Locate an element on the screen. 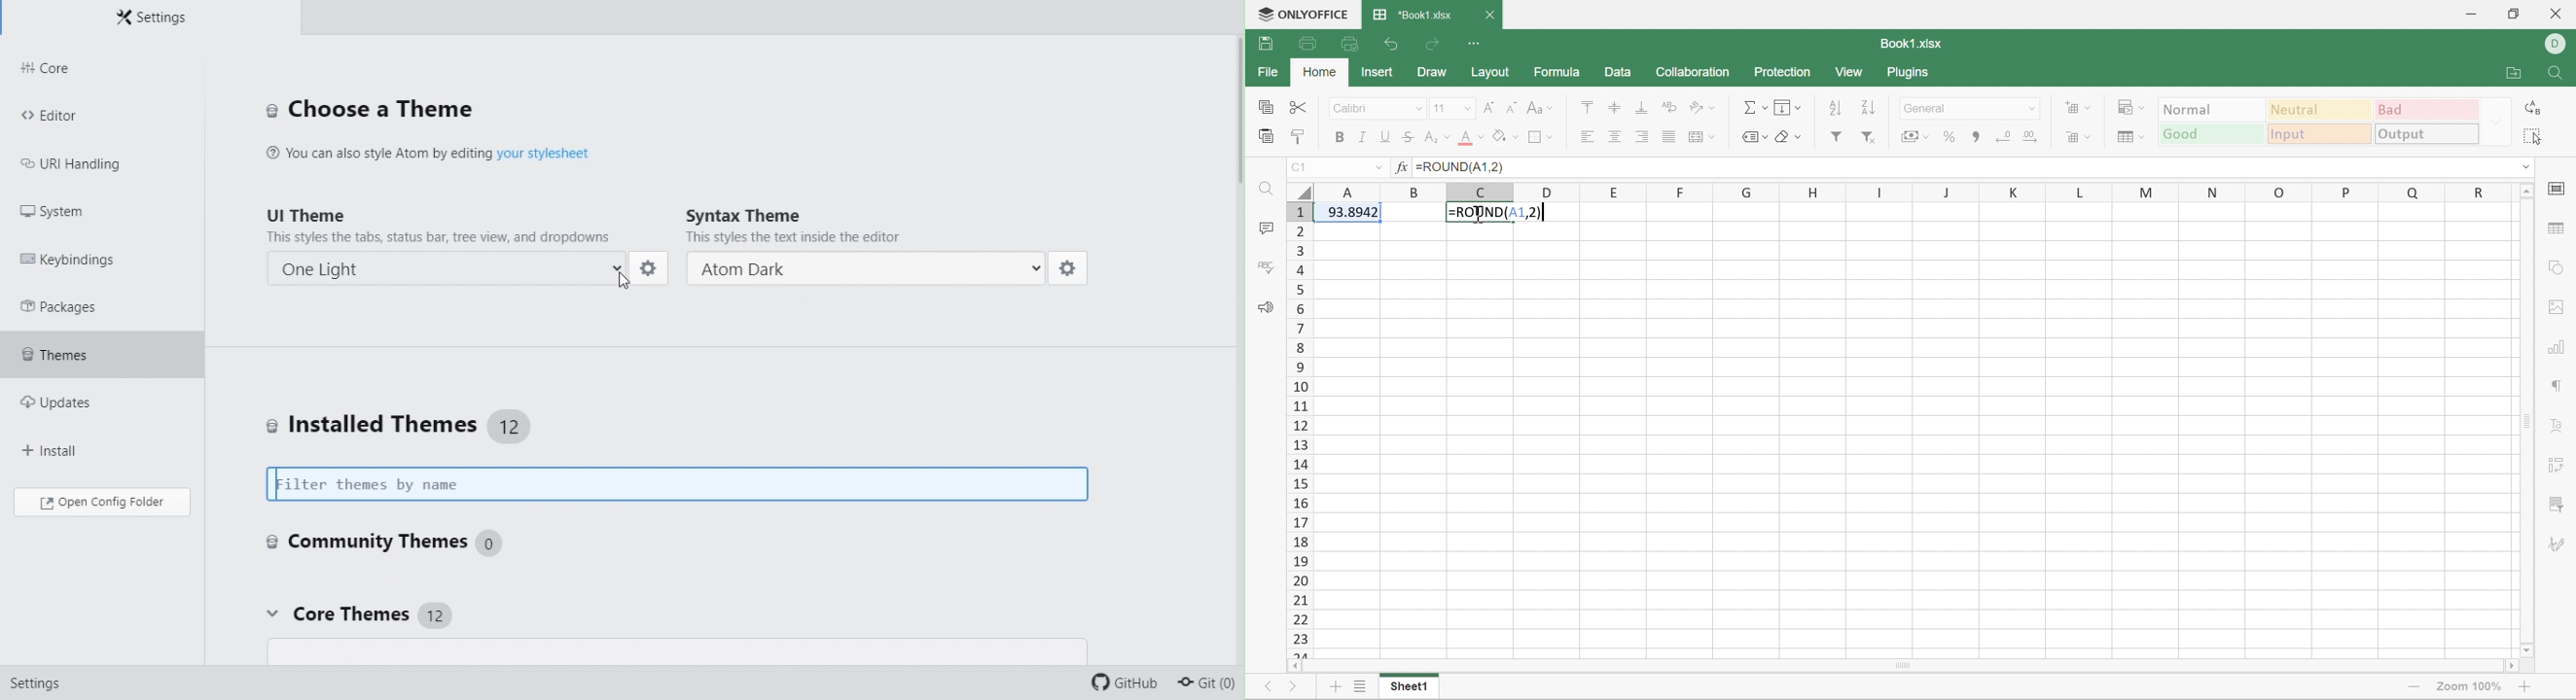  Close is located at coordinates (2557, 12).